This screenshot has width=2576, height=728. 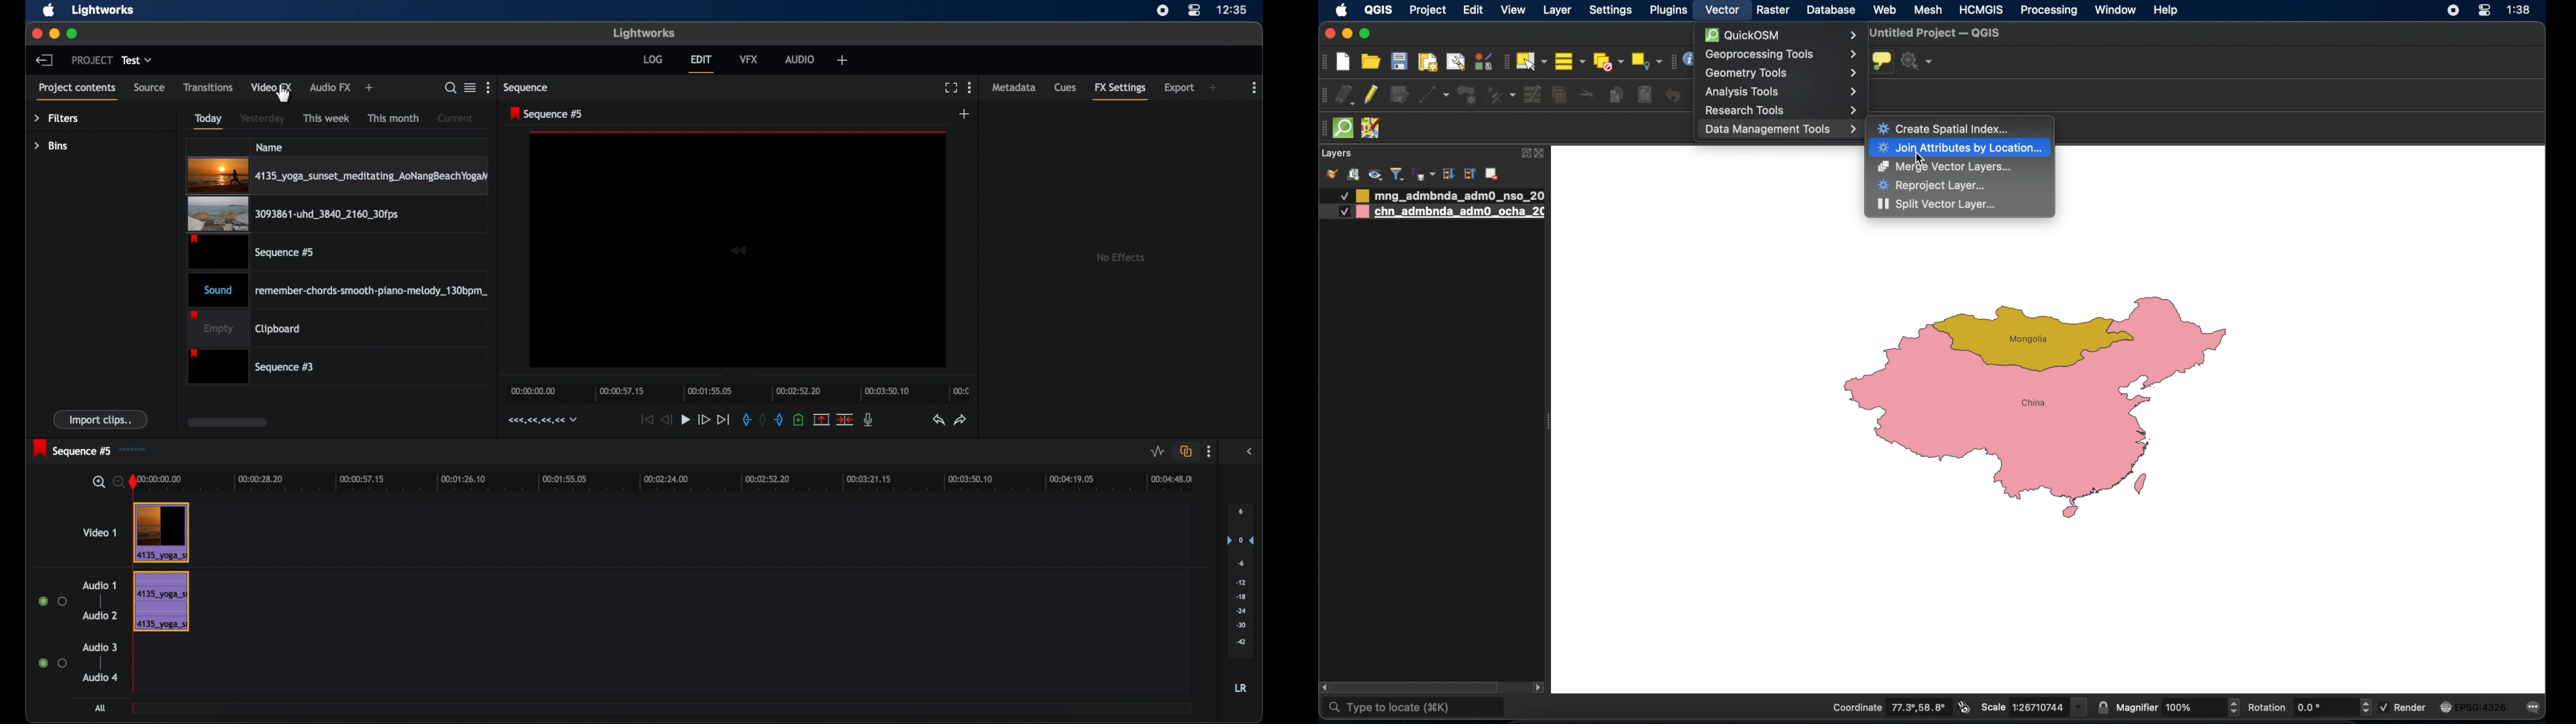 I want to click on jump to start, so click(x=645, y=420).